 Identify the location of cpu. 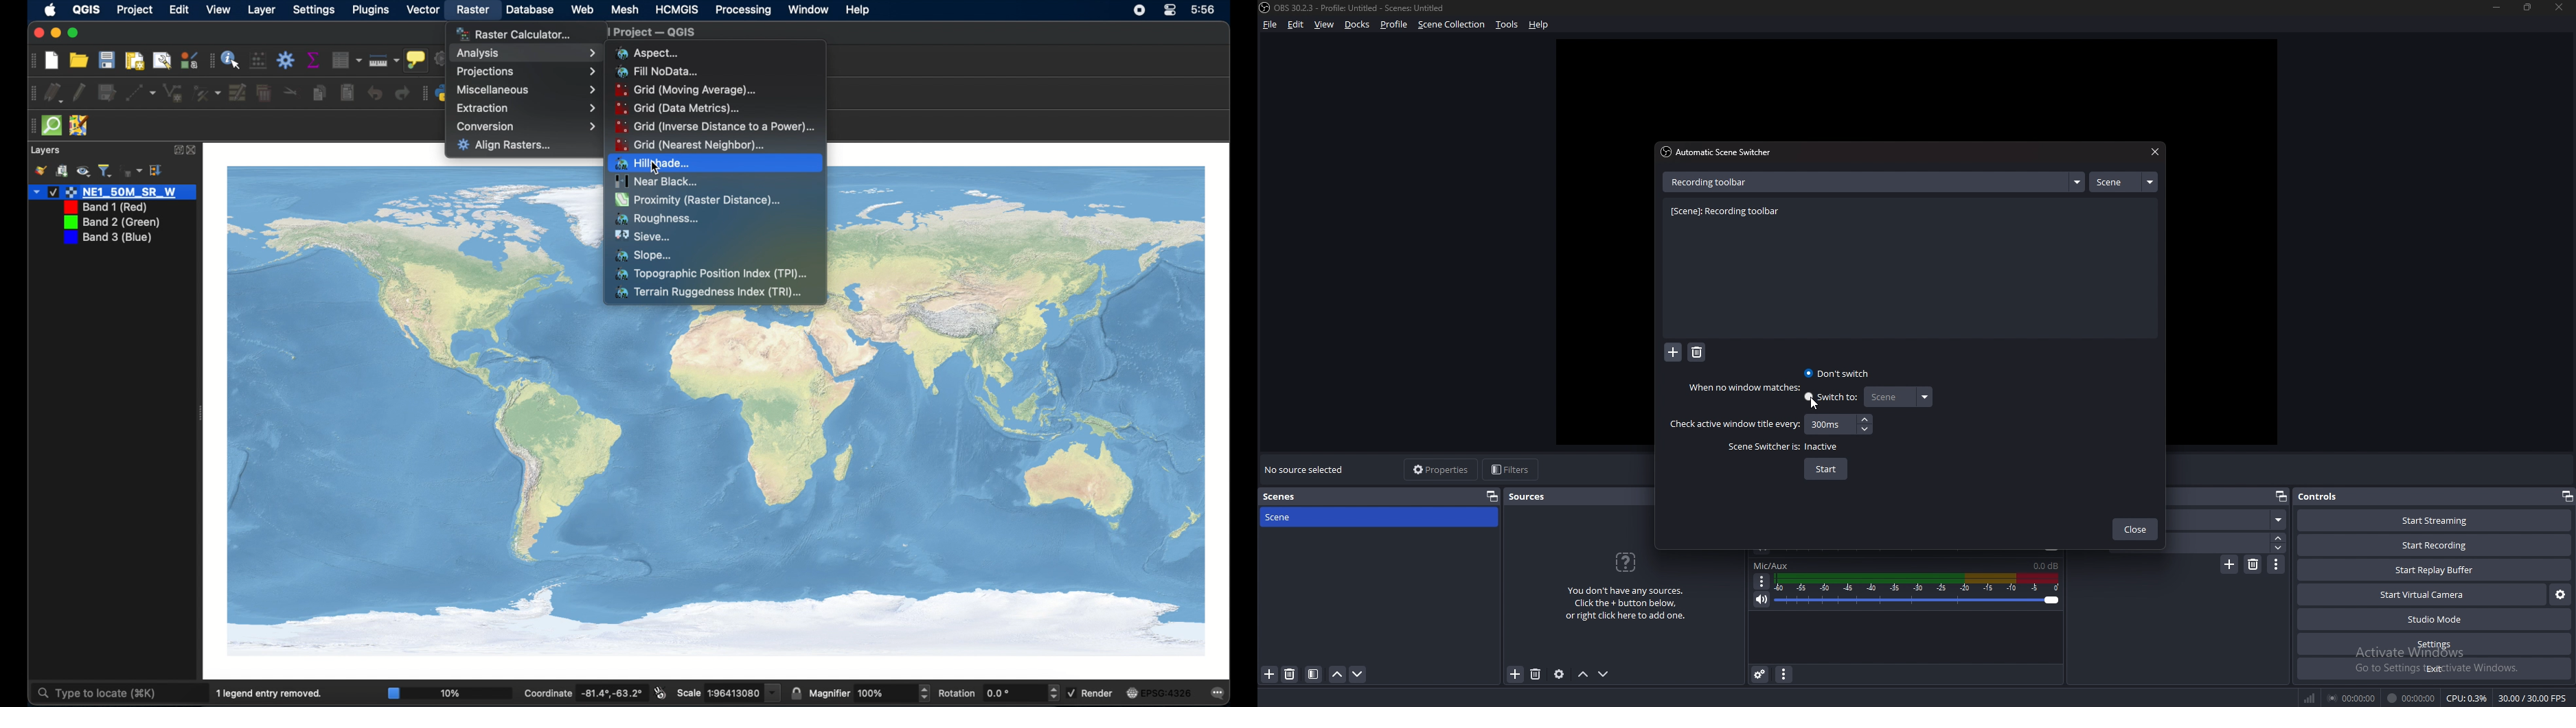
(2467, 698).